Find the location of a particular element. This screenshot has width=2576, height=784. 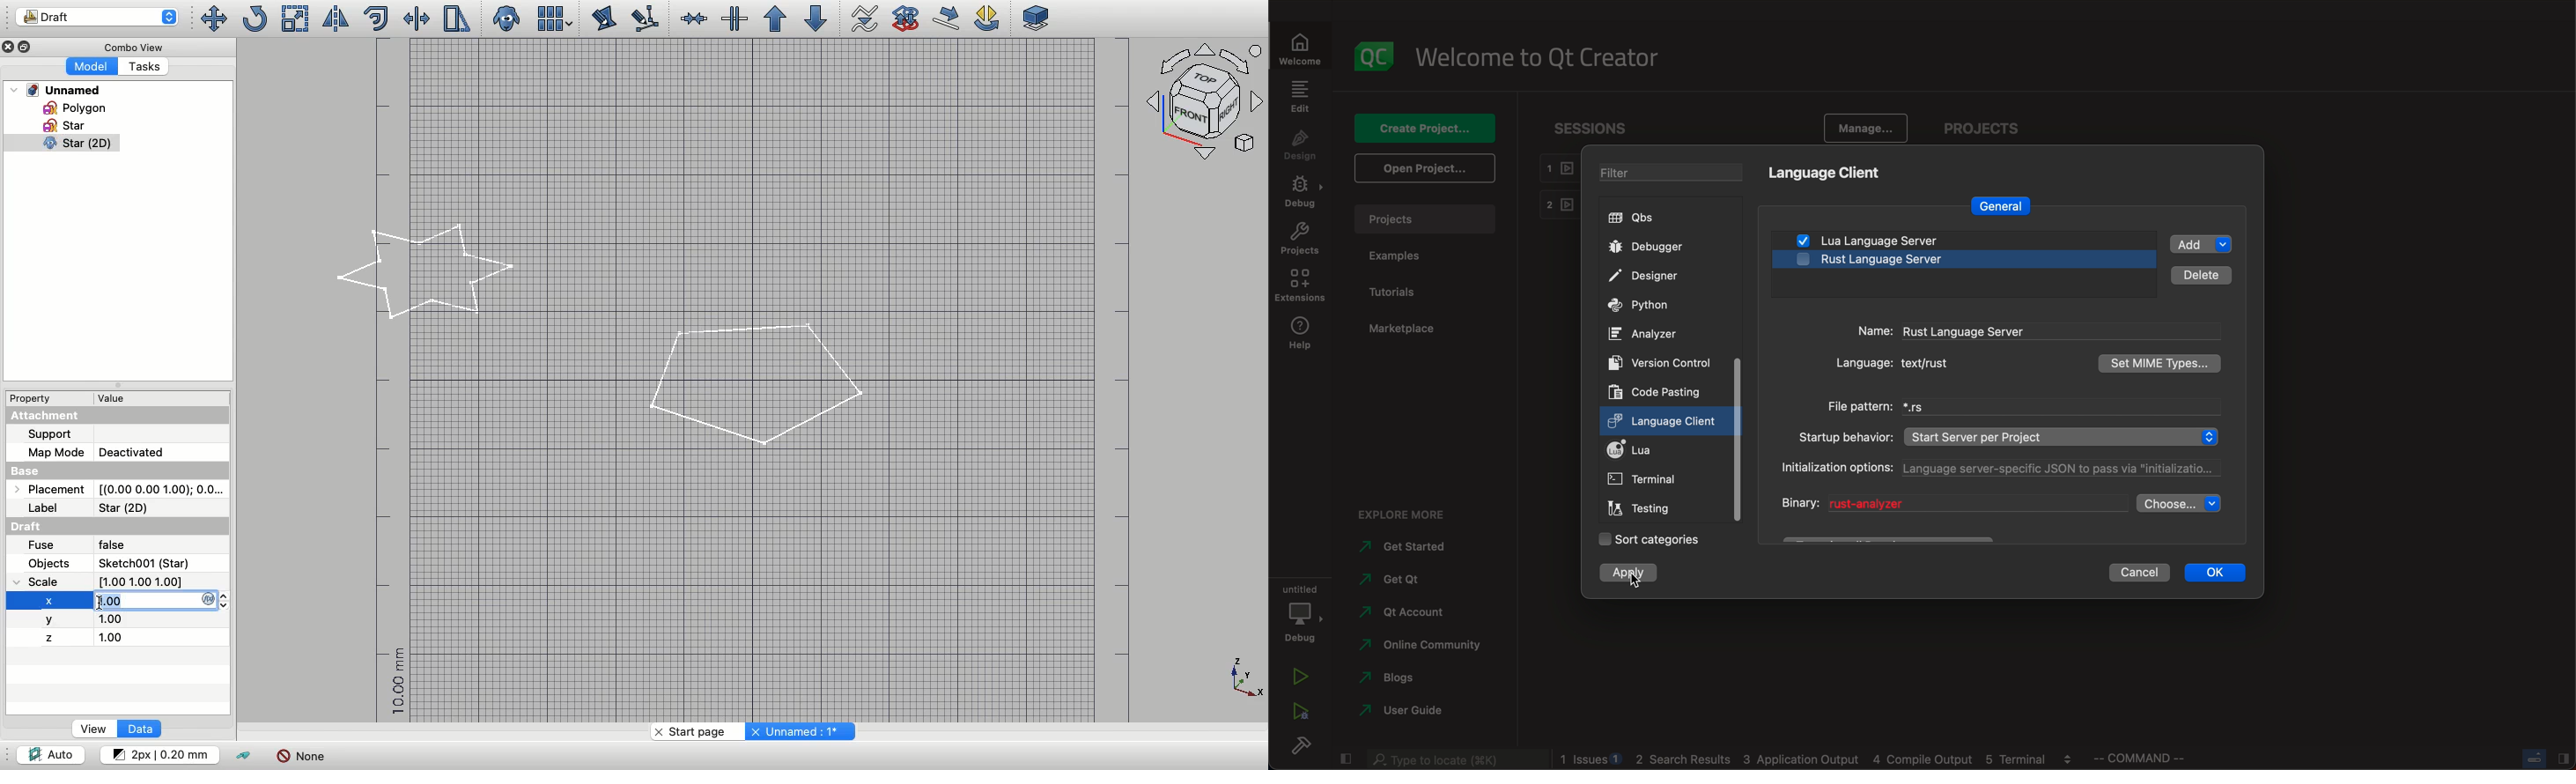

View is located at coordinates (94, 729).